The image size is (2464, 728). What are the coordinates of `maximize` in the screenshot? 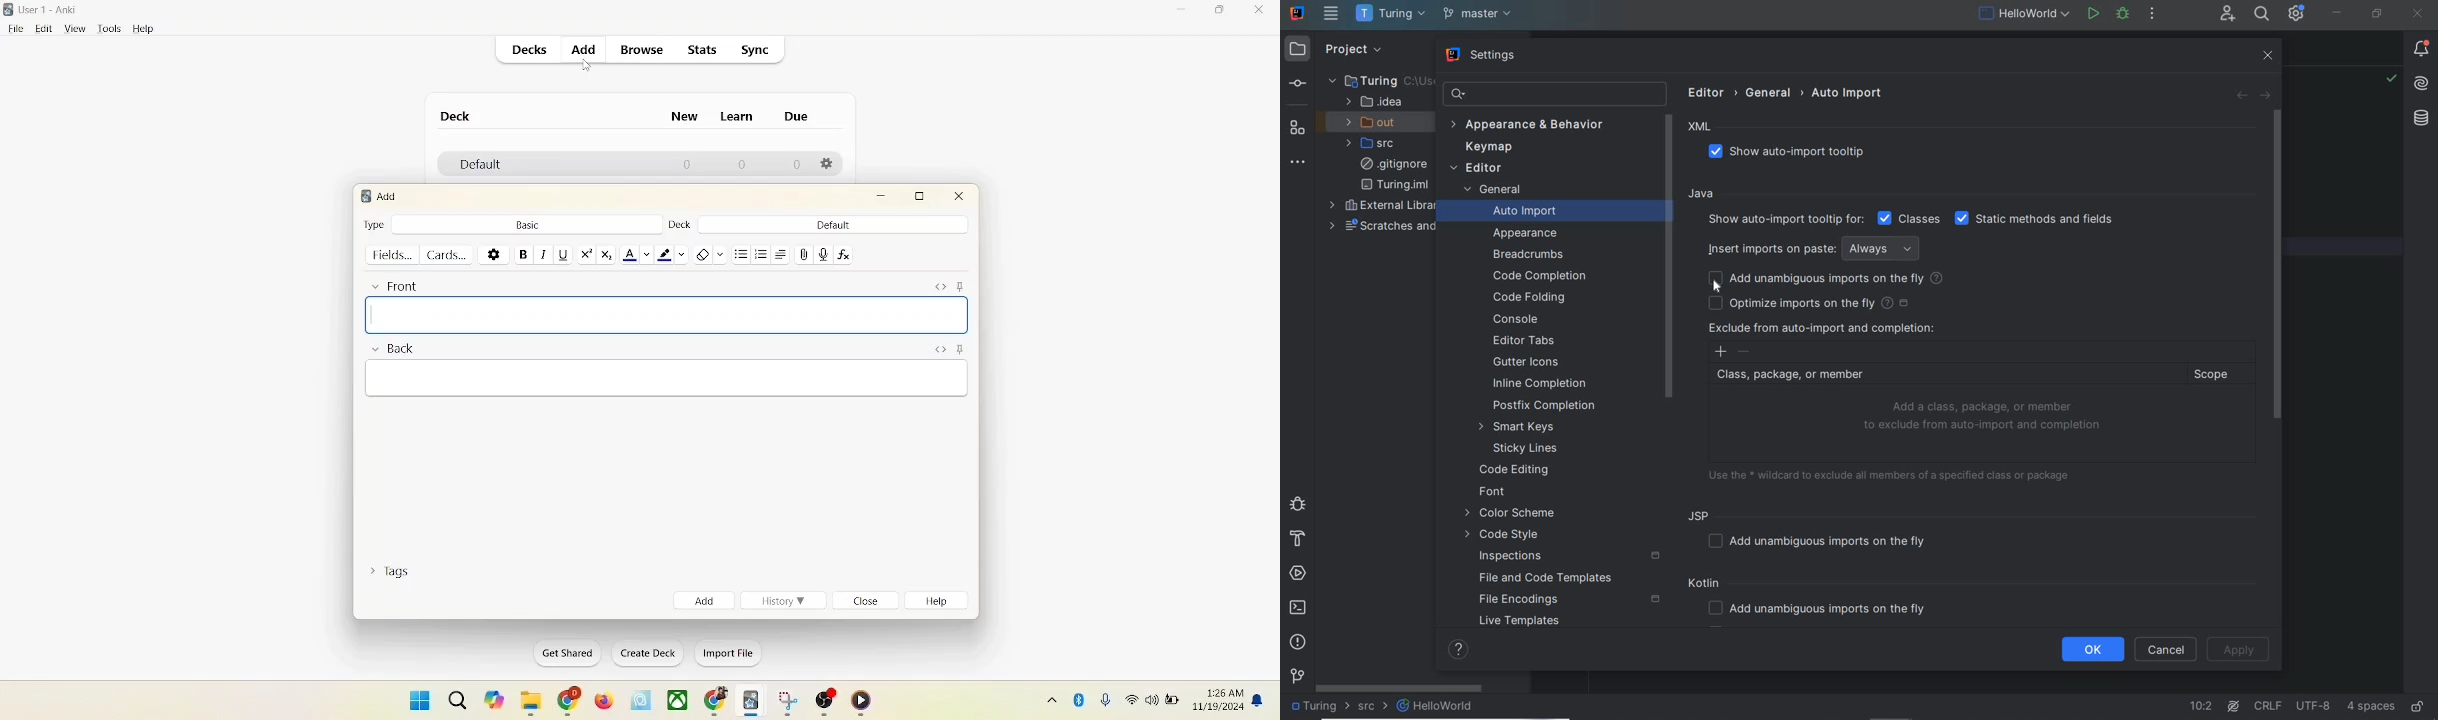 It's located at (1222, 13).